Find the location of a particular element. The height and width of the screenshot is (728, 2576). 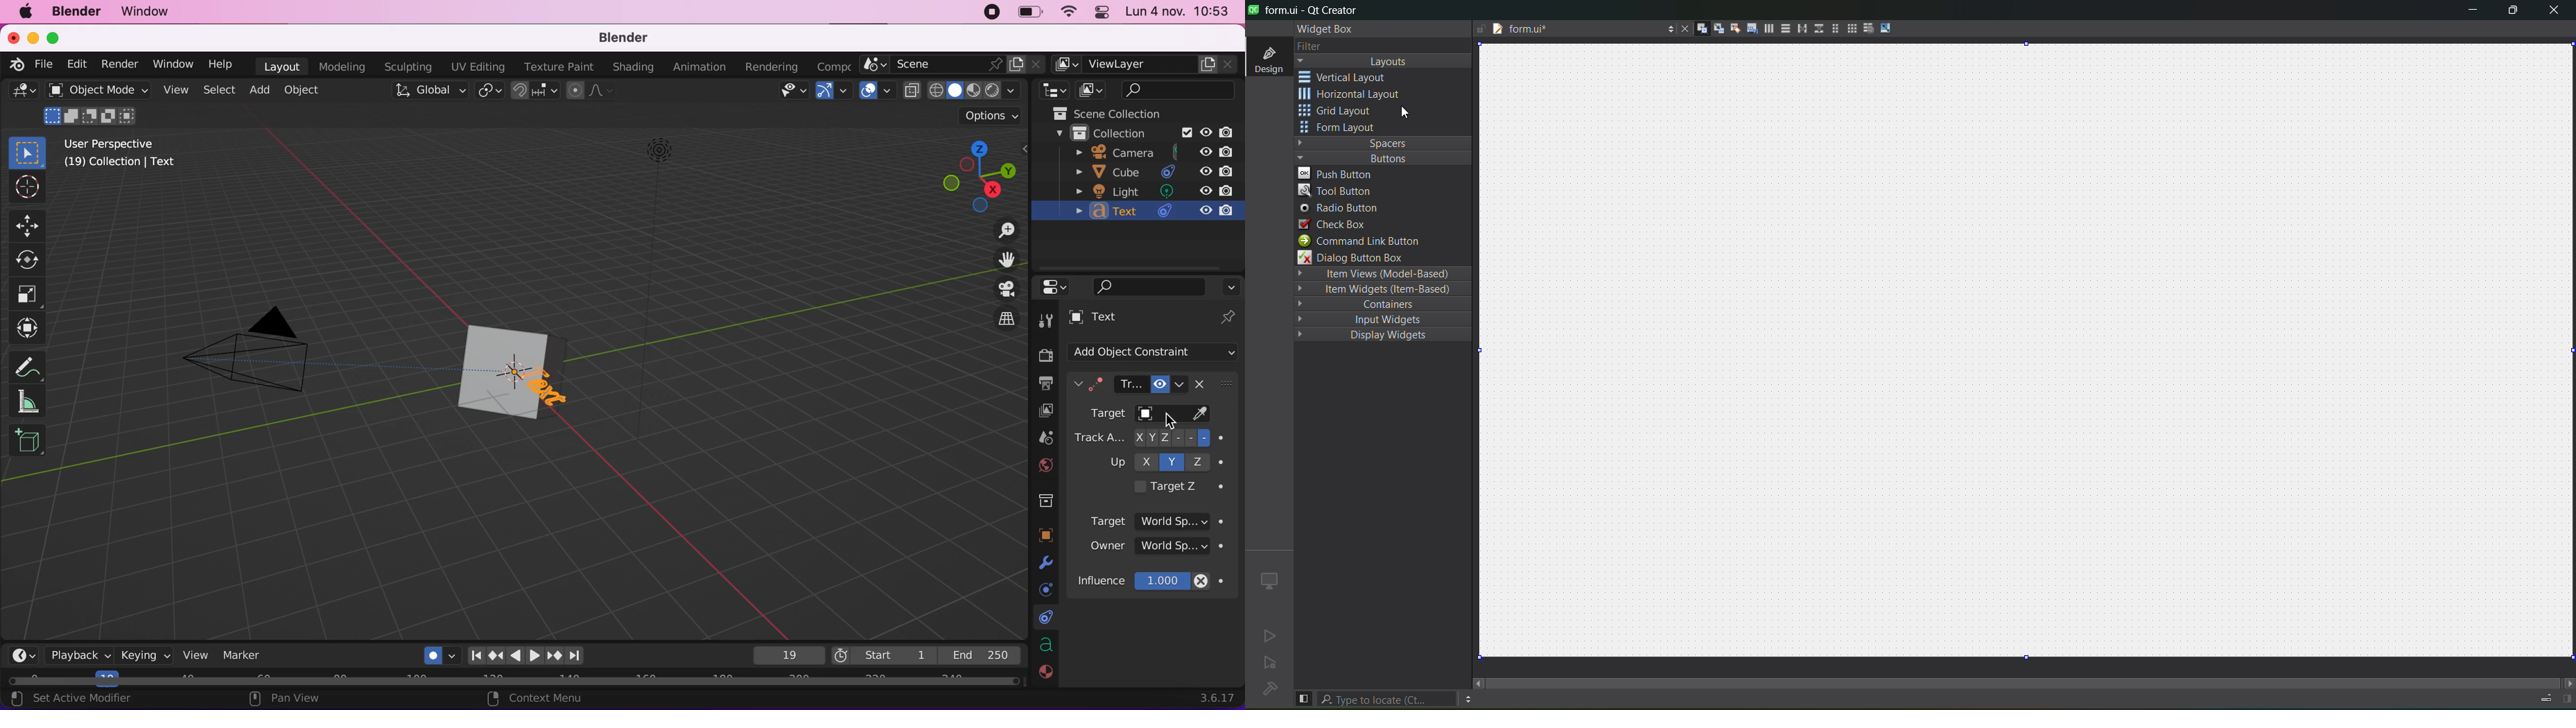

start 1 is located at coordinates (880, 655).